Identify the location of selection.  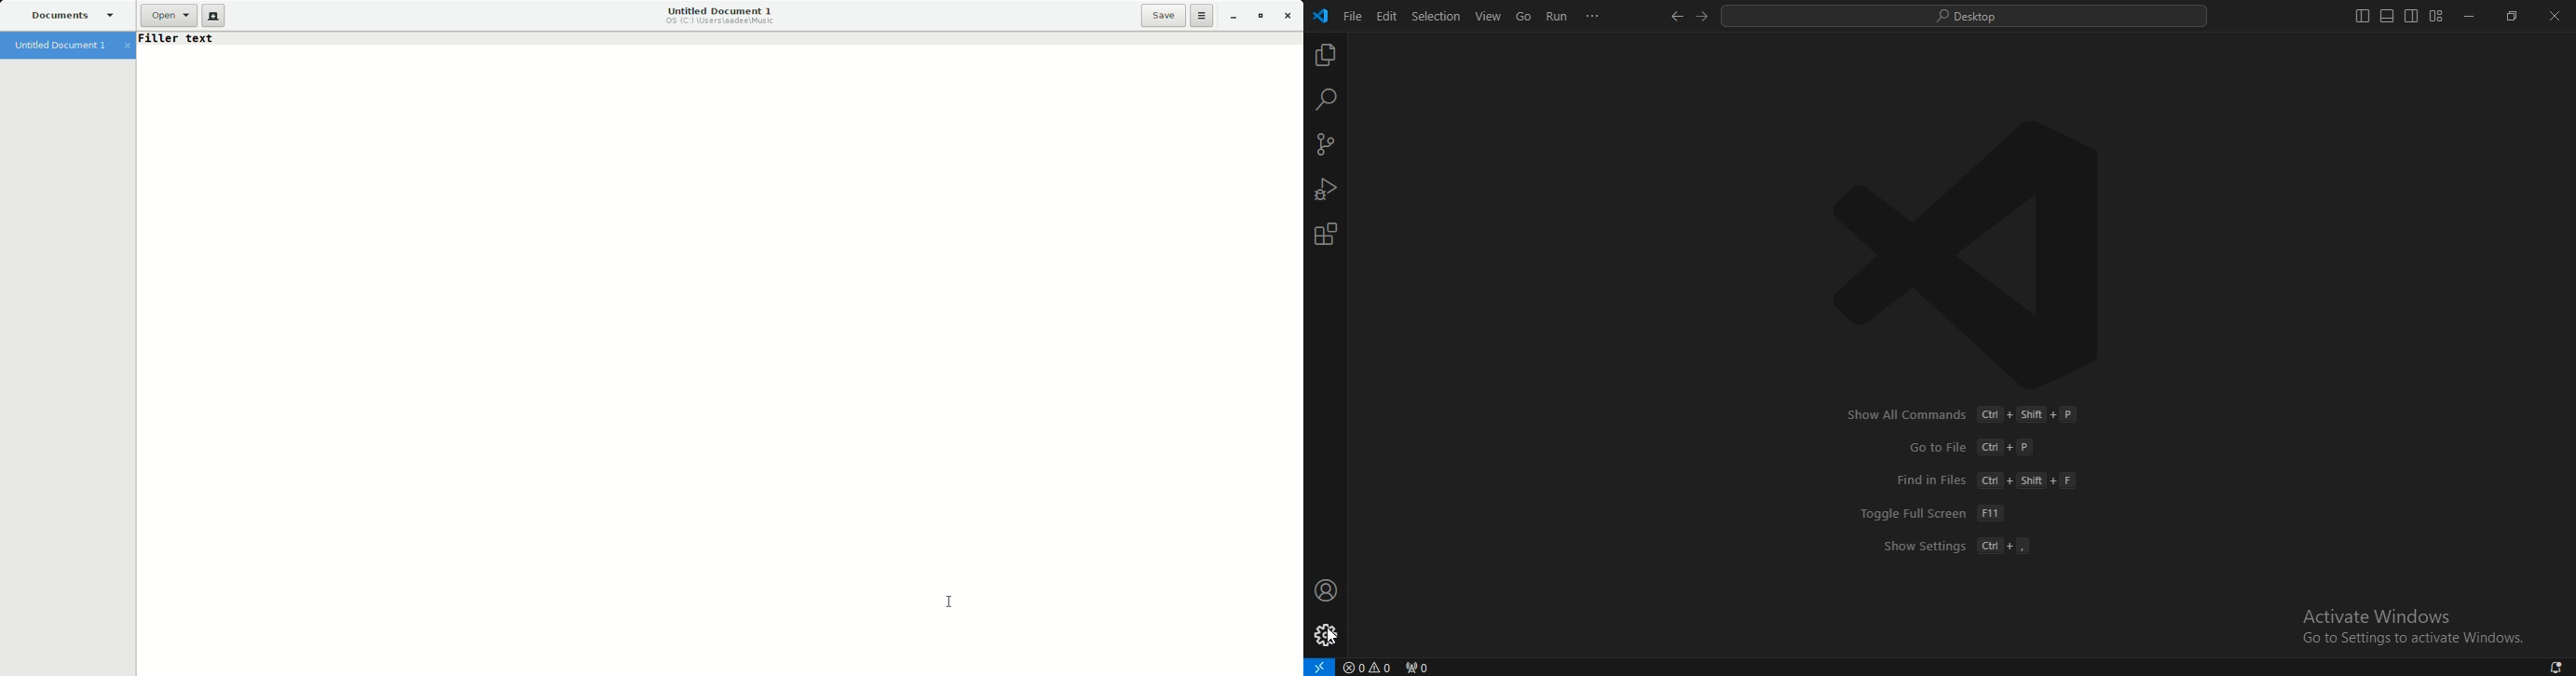
(1438, 17).